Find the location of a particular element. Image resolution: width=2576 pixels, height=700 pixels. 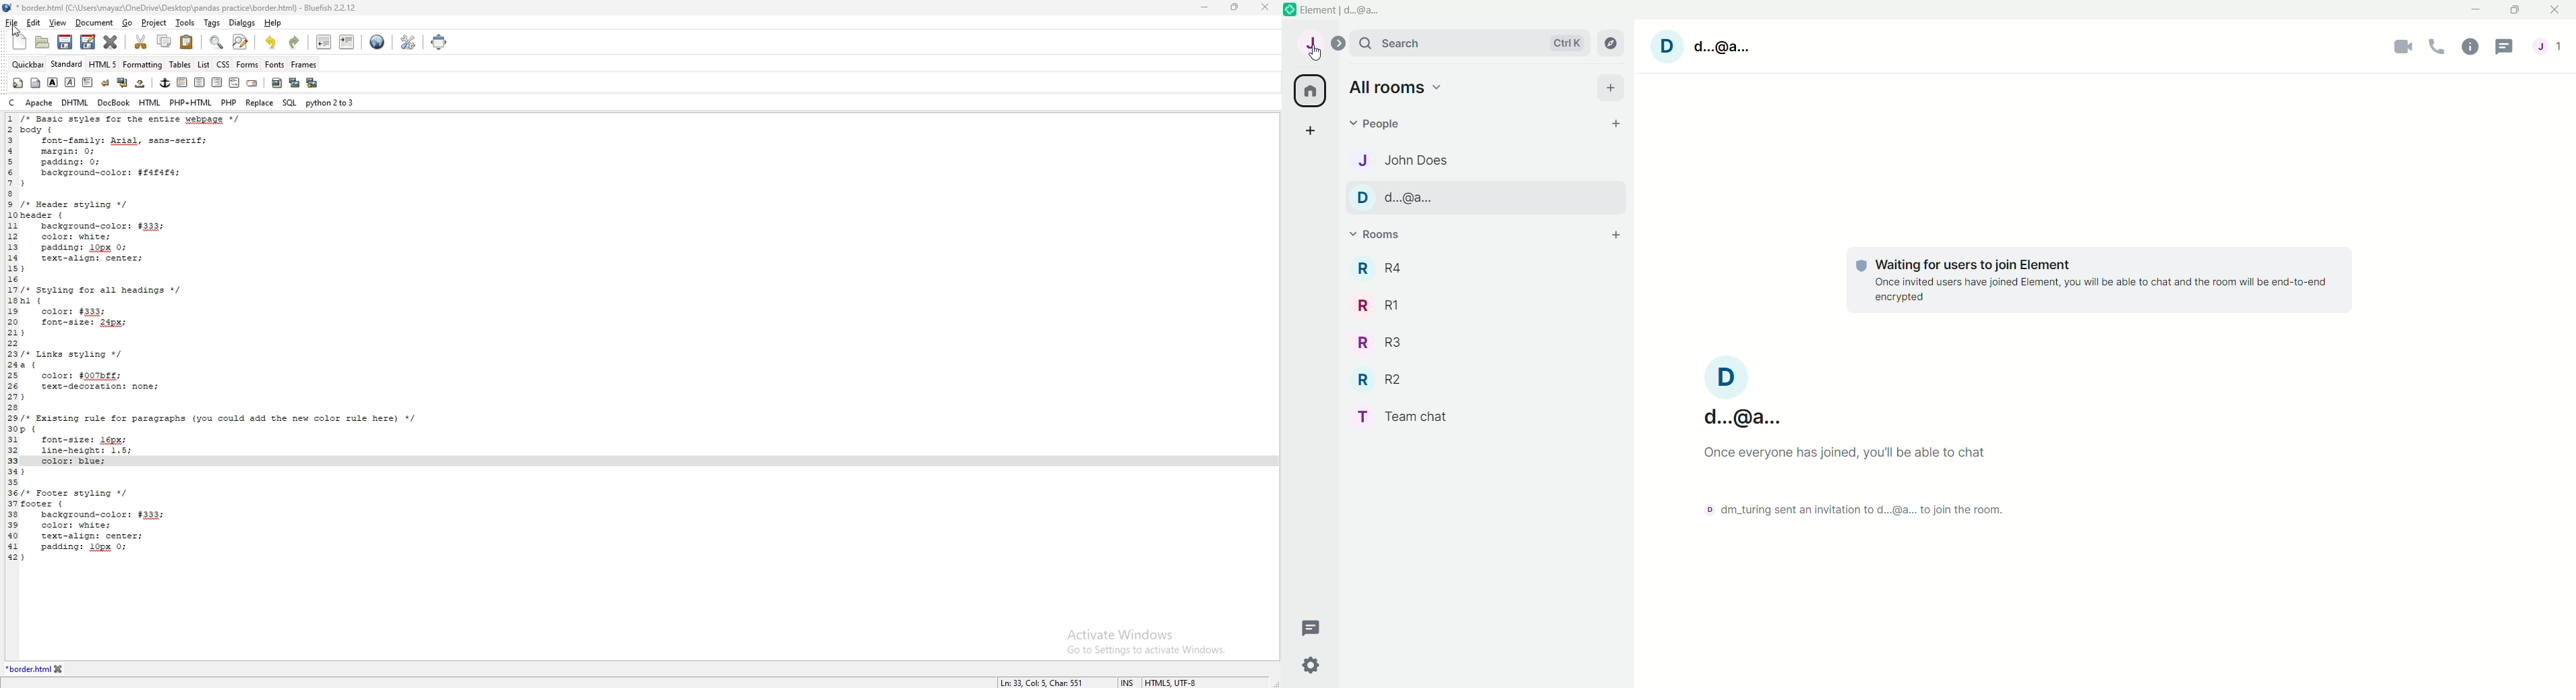

Rooms is located at coordinates (1380, 235).